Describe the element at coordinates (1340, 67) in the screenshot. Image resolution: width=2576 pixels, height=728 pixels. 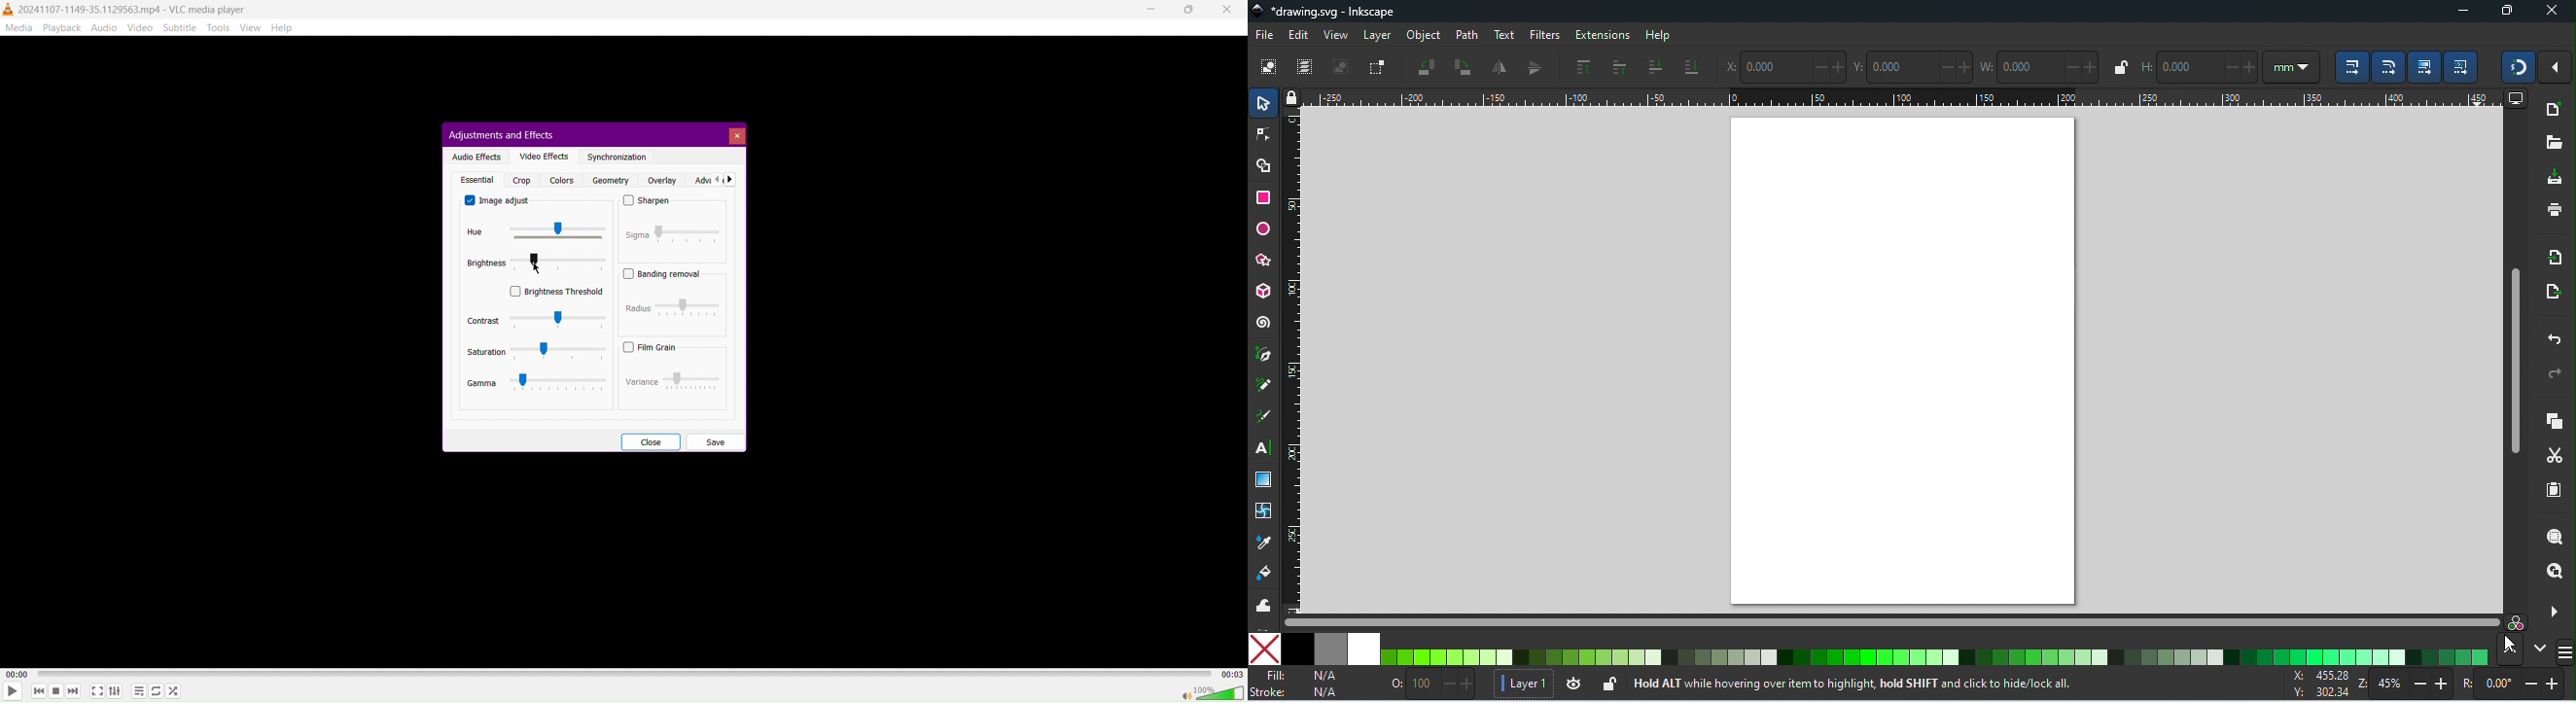
I see `deselect` at that location.